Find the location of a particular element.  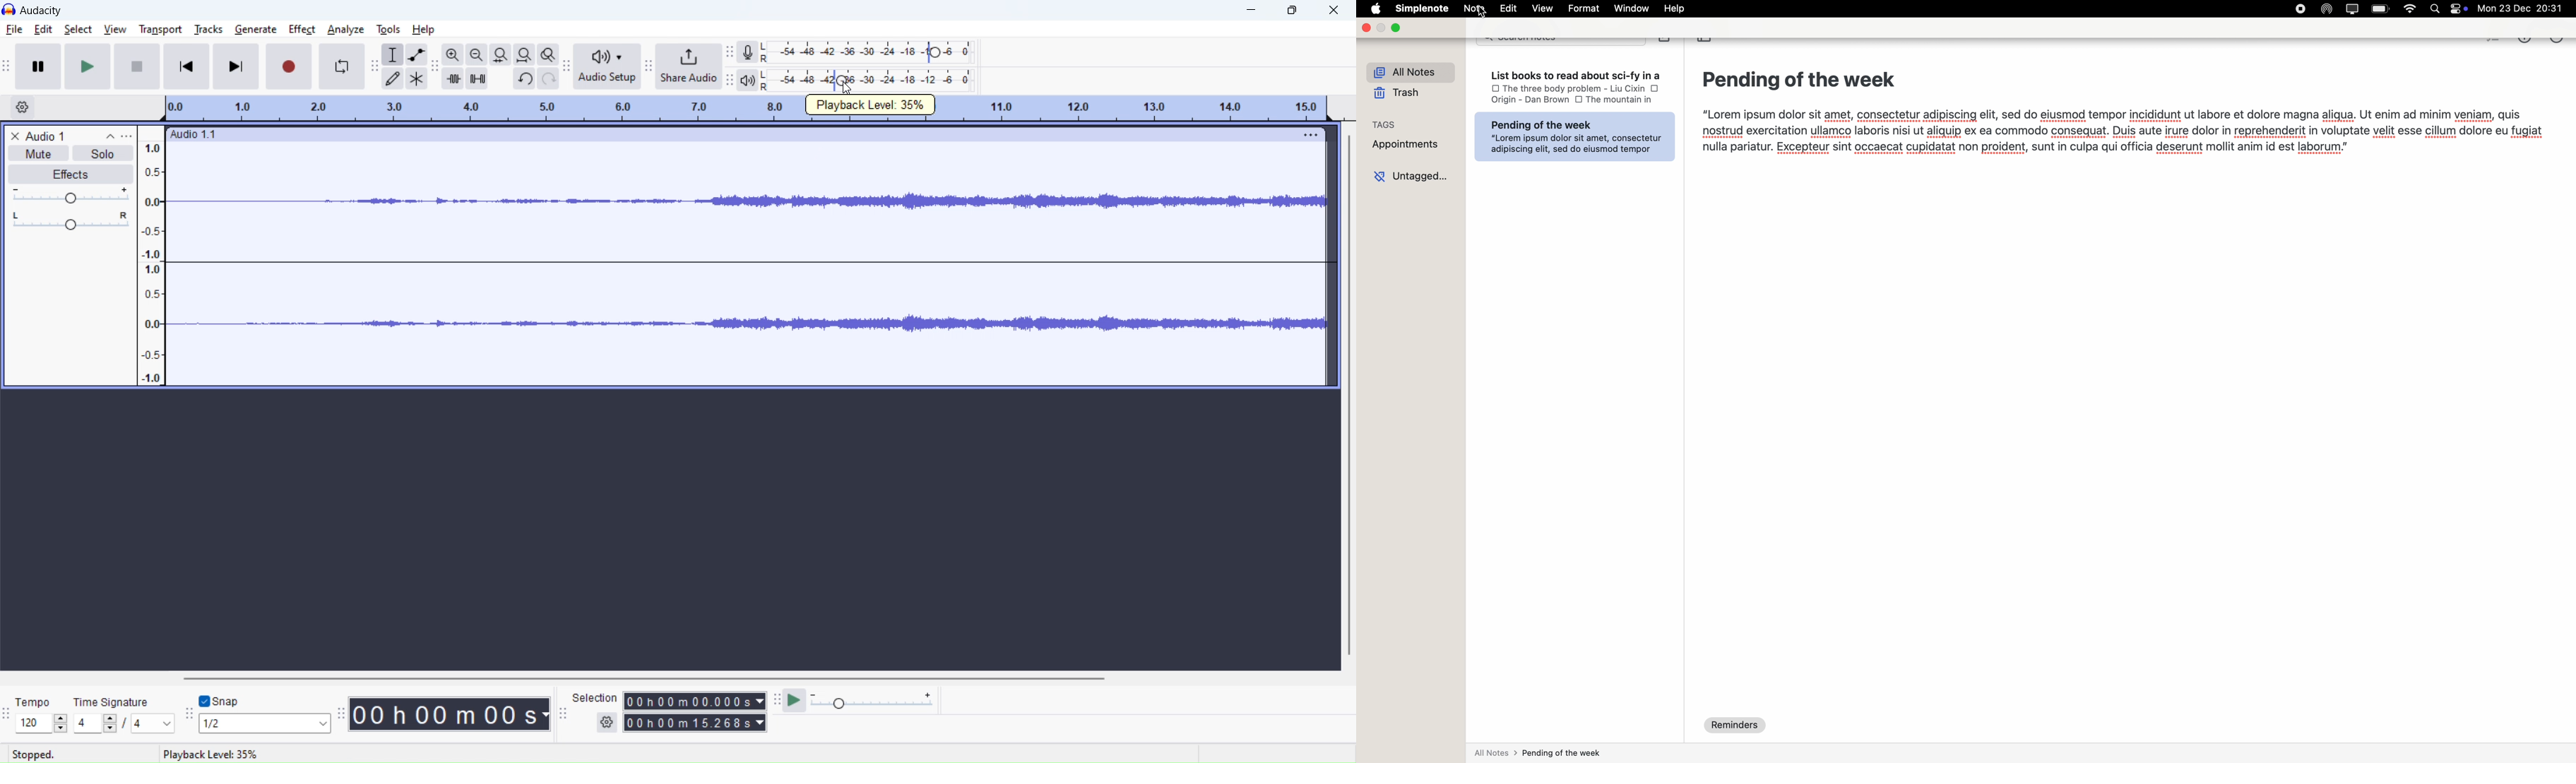

start time is located at coordinates (693, 700).